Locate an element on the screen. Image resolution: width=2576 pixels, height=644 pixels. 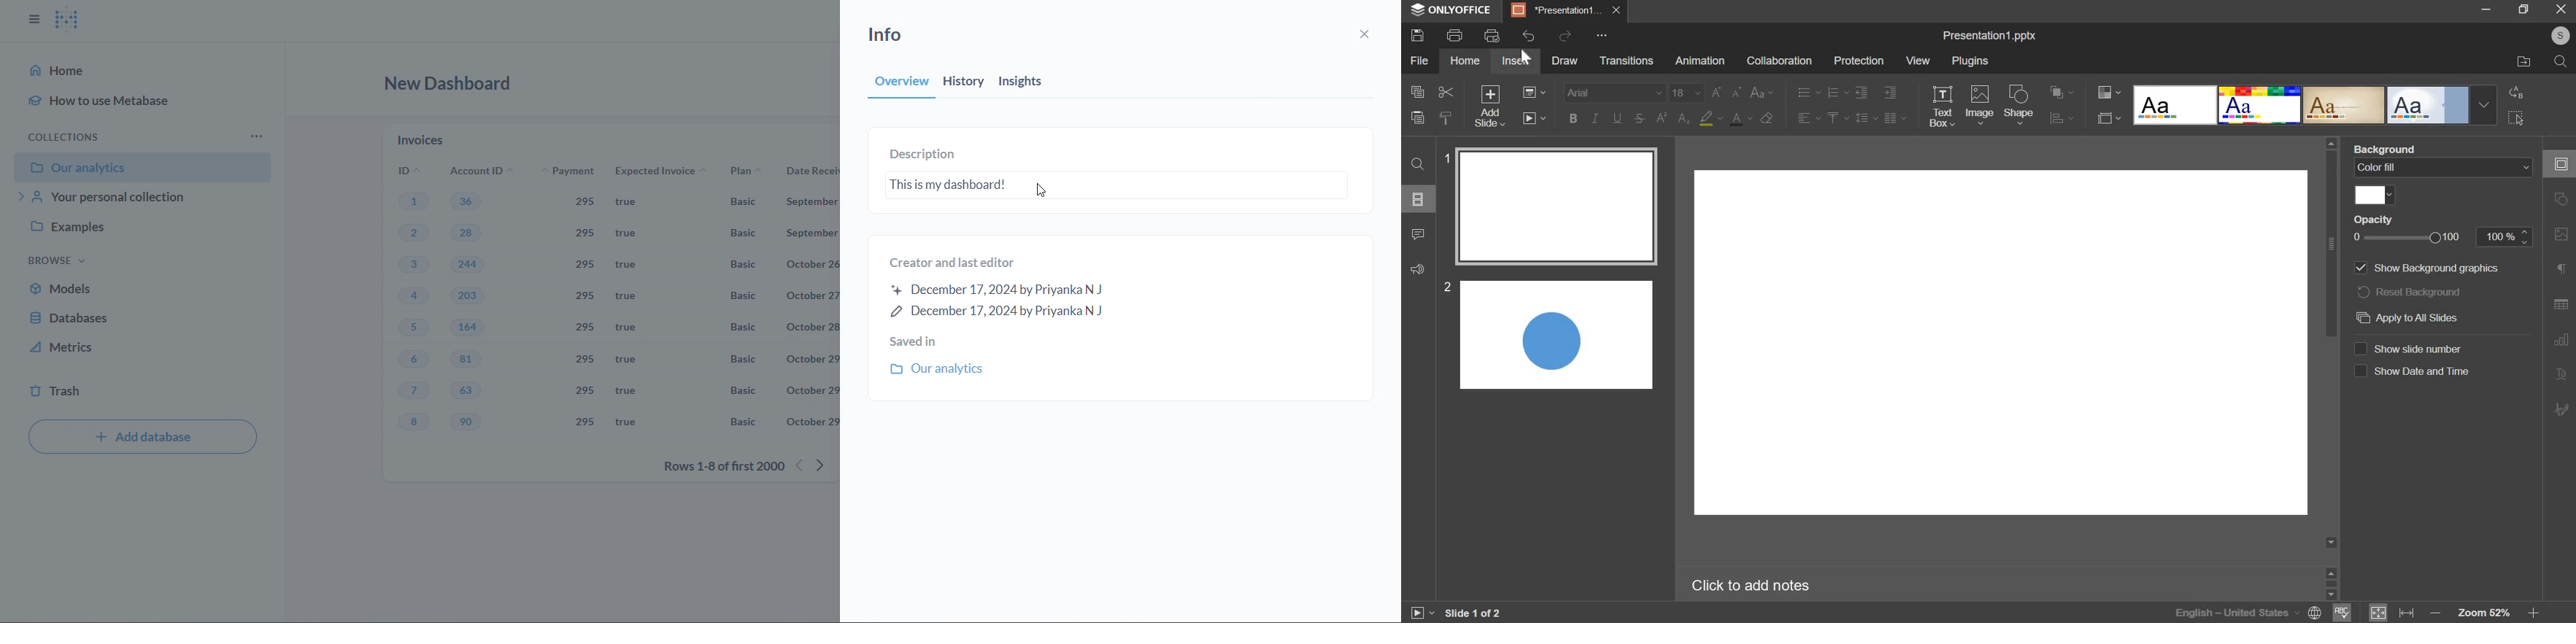
opacity slider from 0 to 100 is located at coordinates (2443, 238).